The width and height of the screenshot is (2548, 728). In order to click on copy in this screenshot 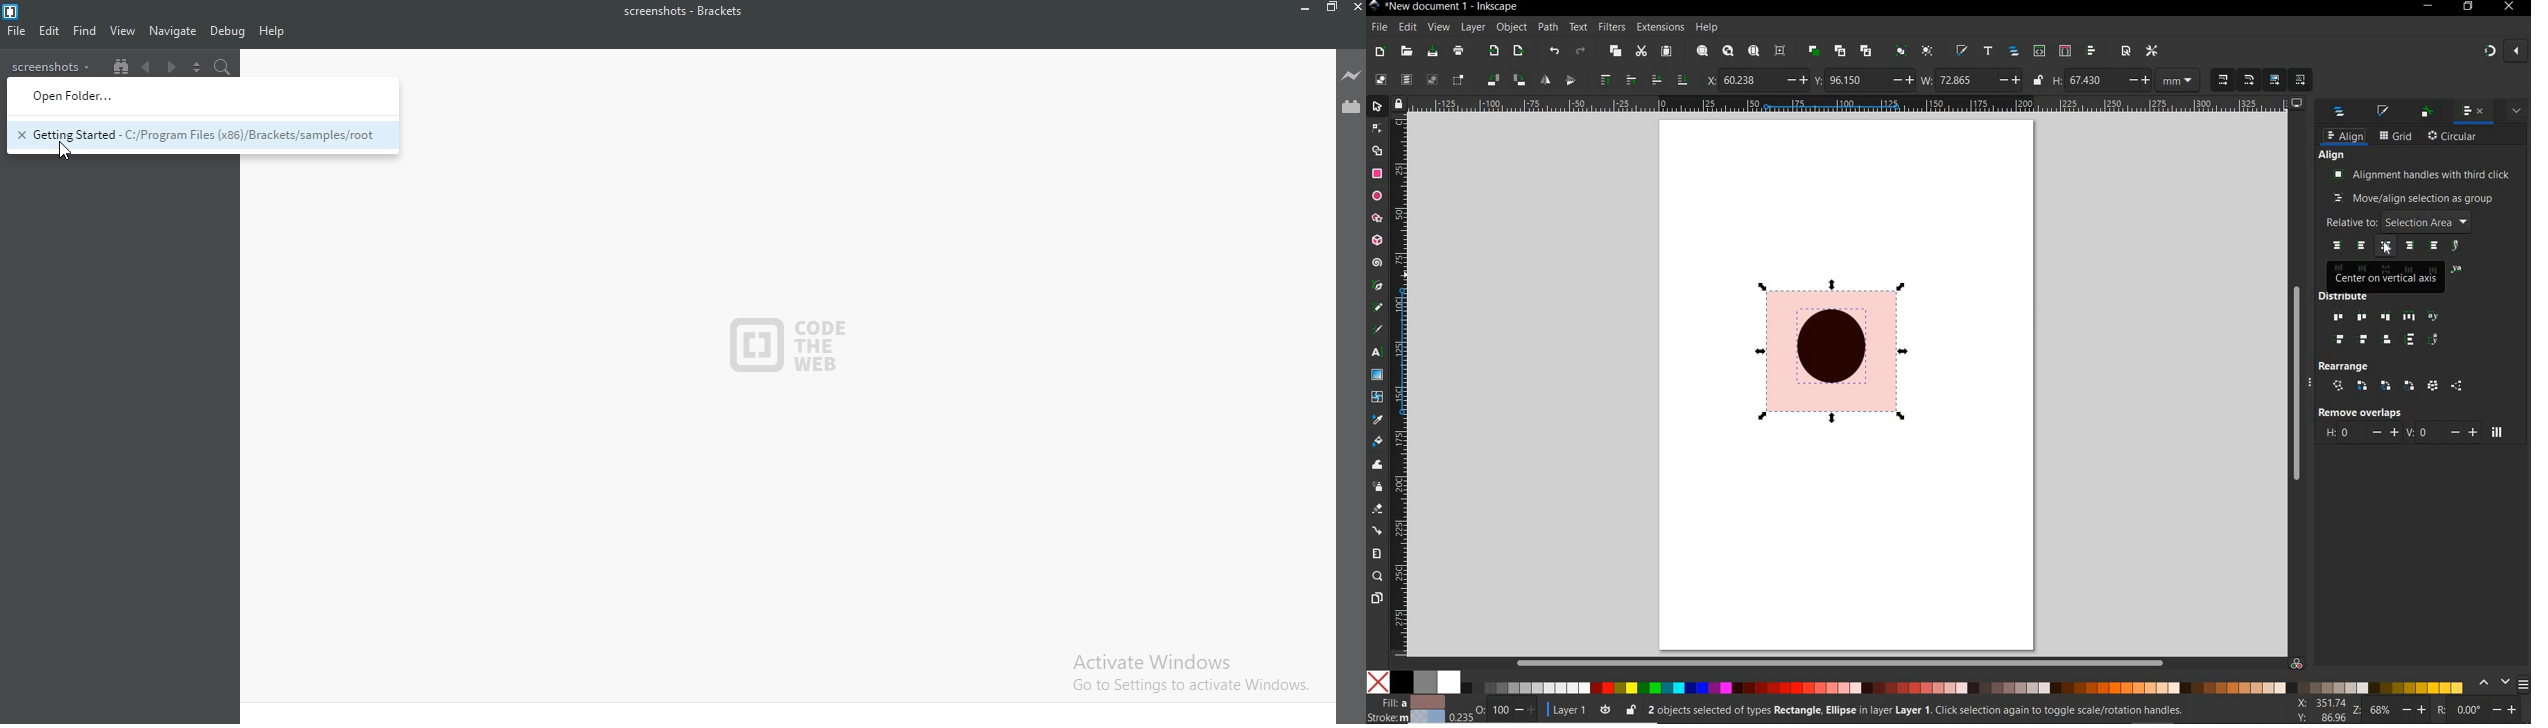, I will do `click(1615, 51)`.